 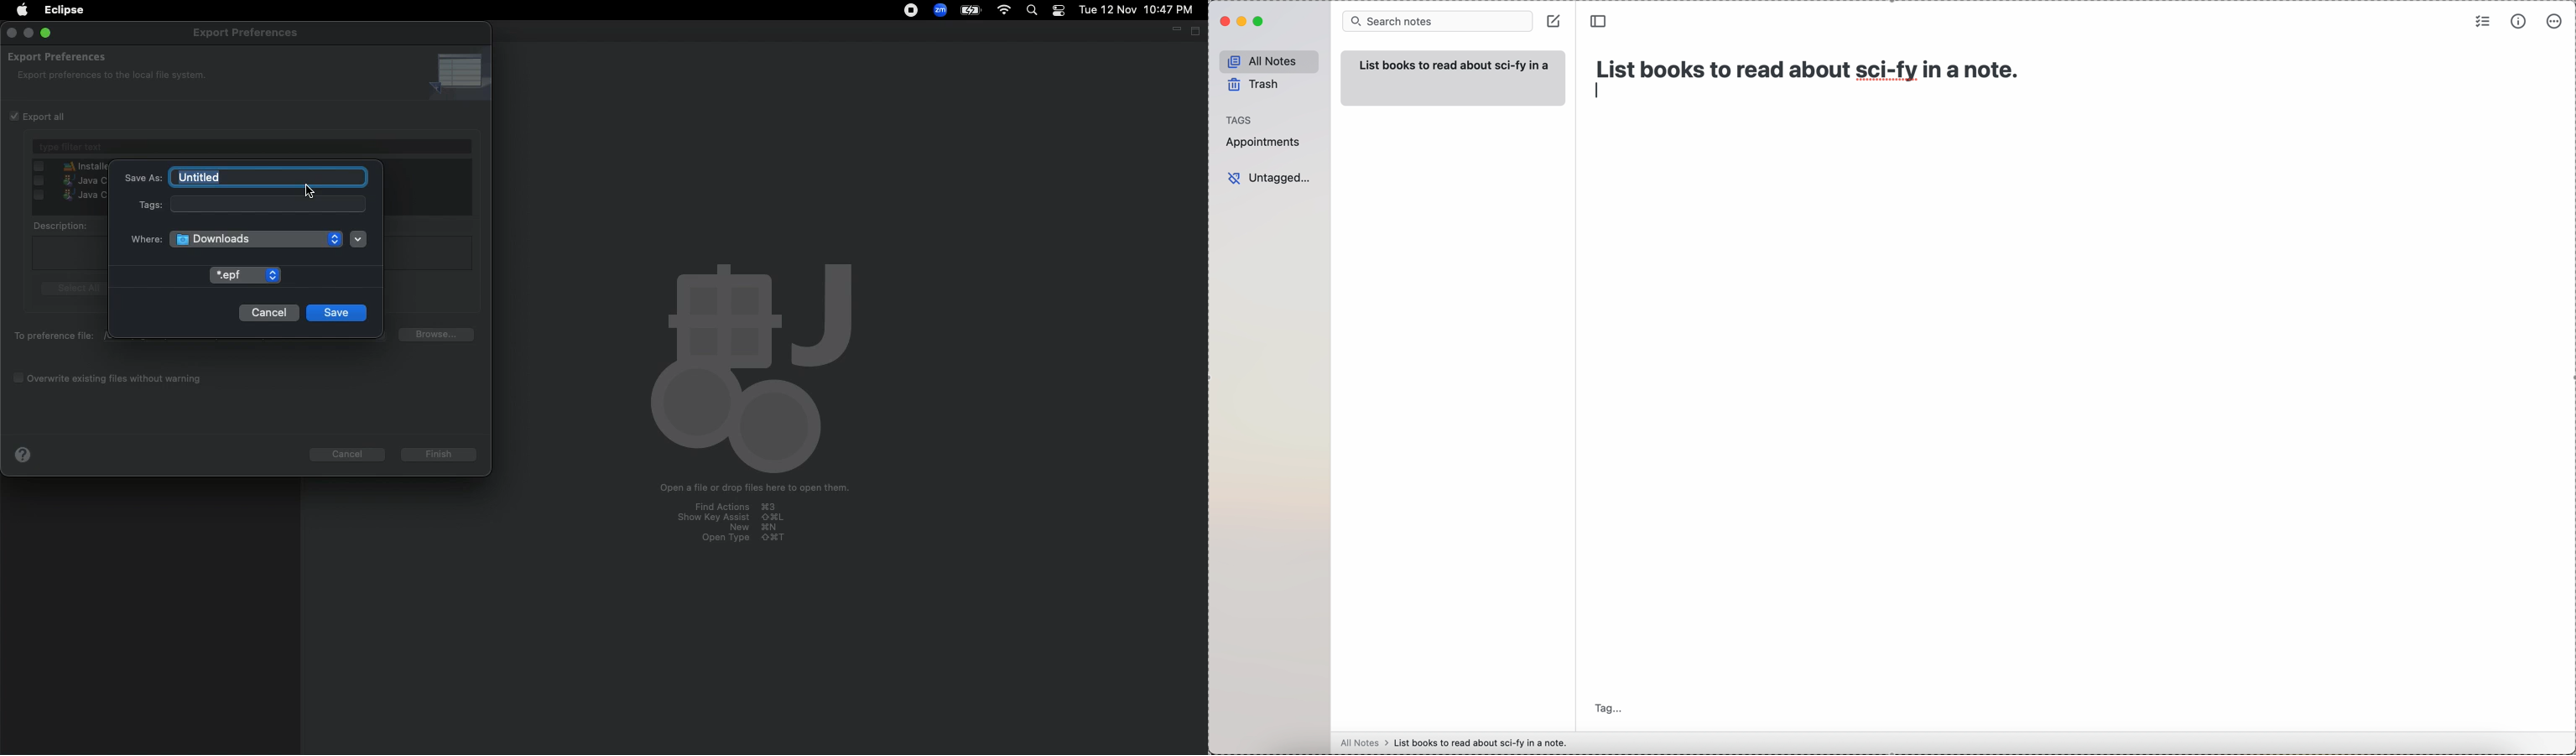 What do you see at coordinates (1450, 80) in the screenshot?
I see `note` at bounding box center [1450, 80].